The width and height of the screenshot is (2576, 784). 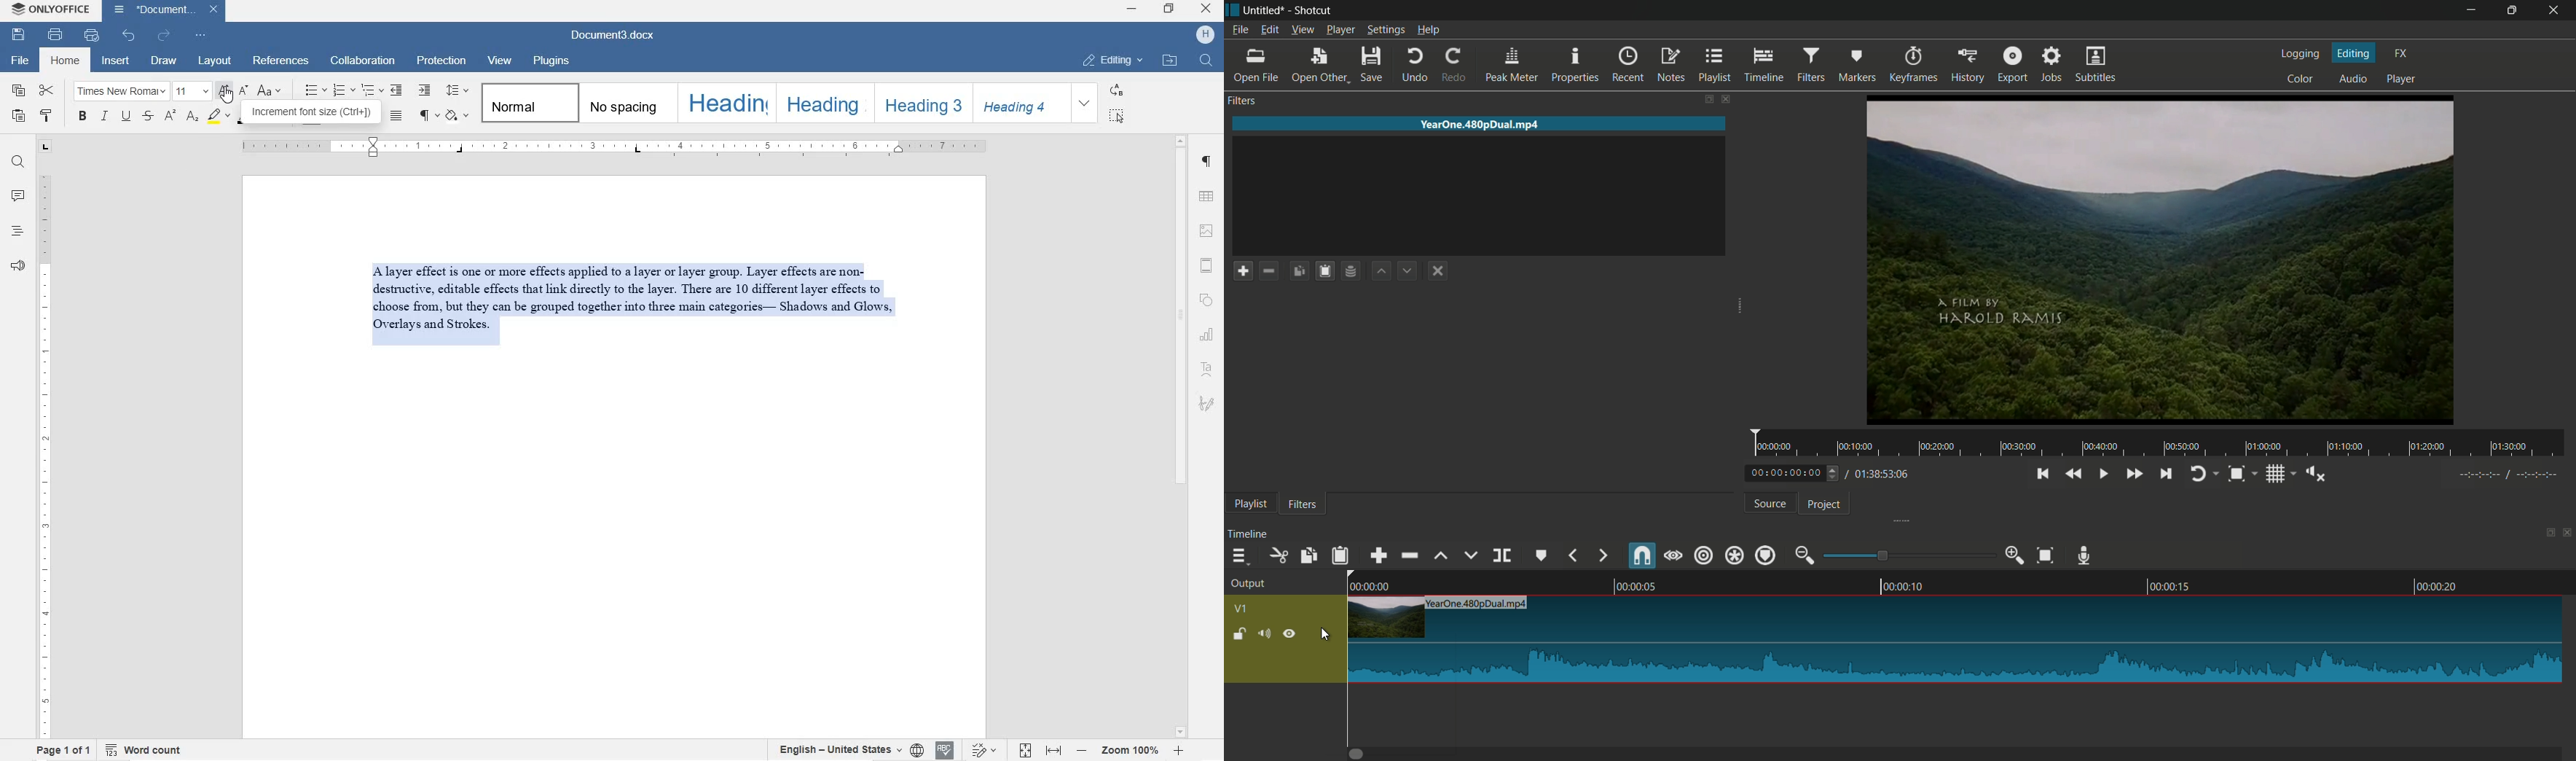 I want to click on ITALIC, so click(x=106, y=115).